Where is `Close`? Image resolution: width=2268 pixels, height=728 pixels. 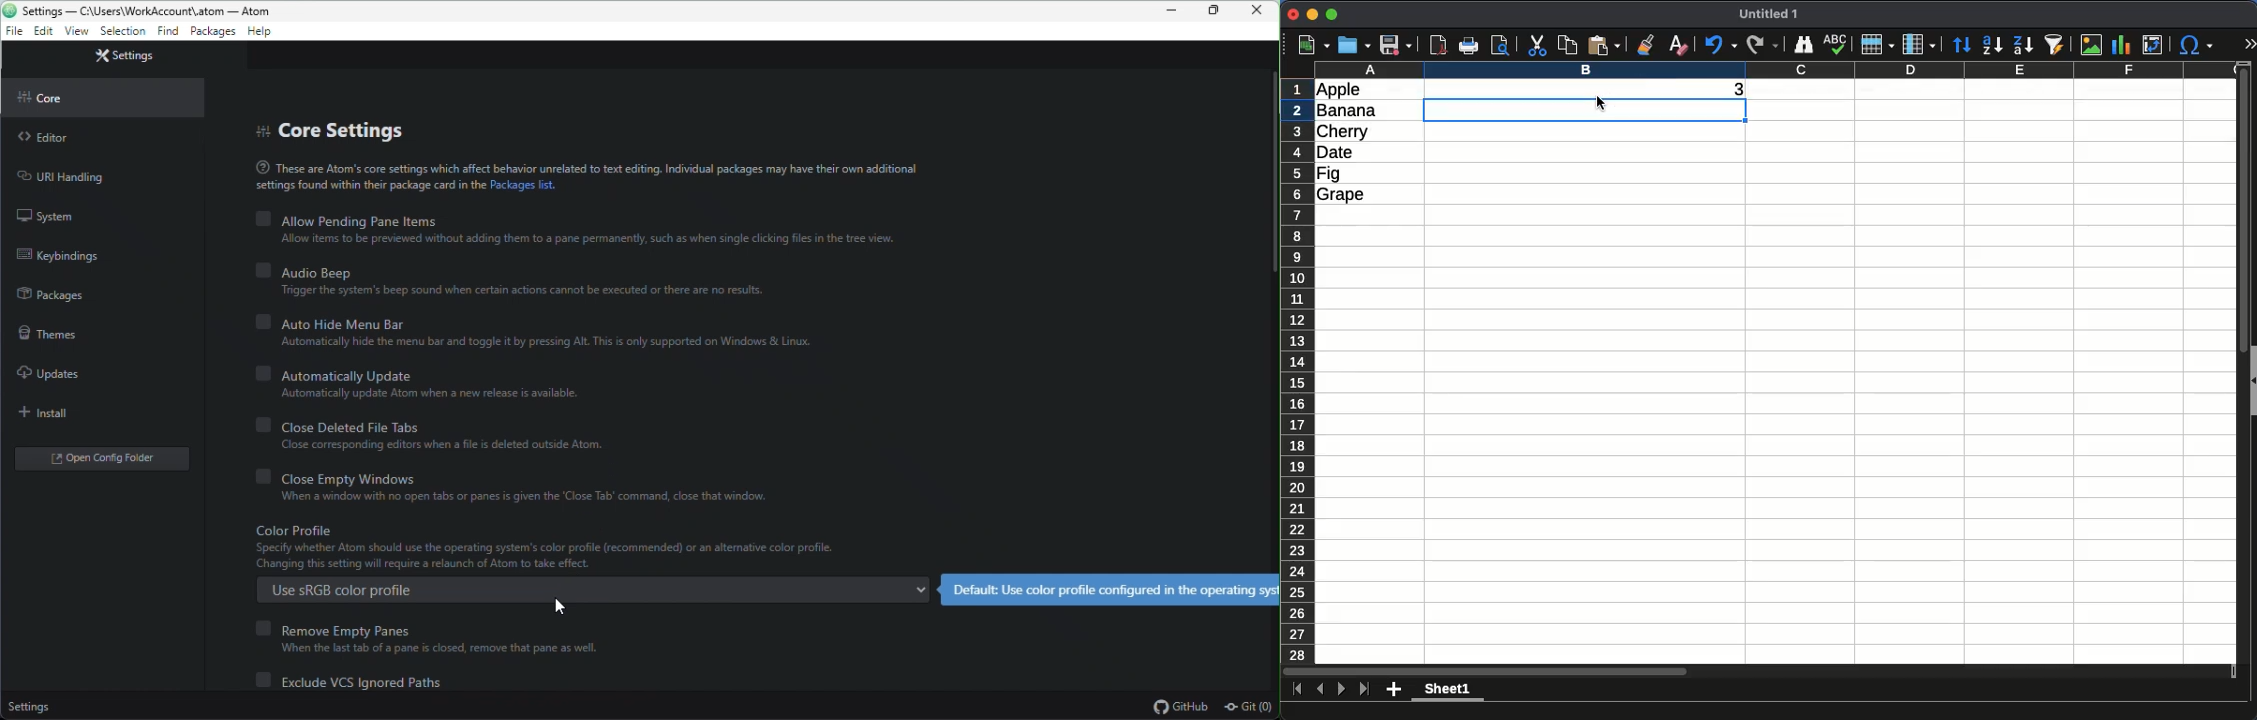 Close is located at coordinates (1262, 11).